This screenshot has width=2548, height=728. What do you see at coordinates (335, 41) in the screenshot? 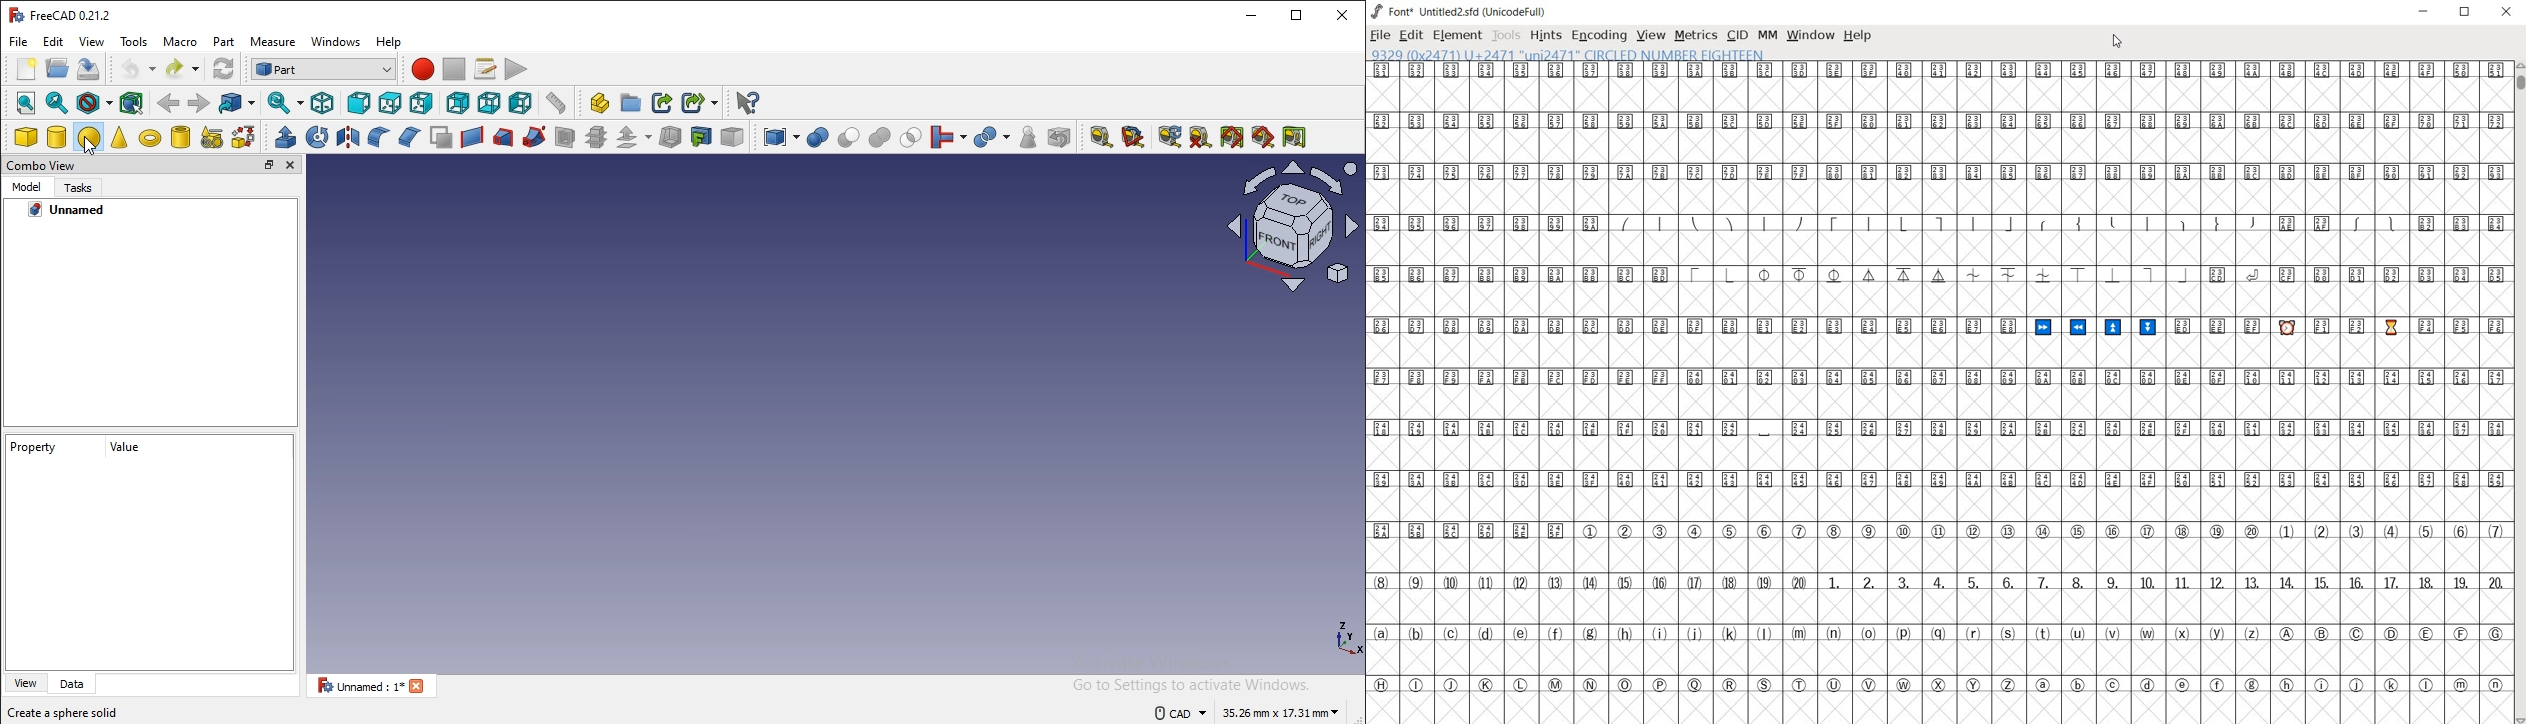
I see `windows` at bounding box center [335, 41].